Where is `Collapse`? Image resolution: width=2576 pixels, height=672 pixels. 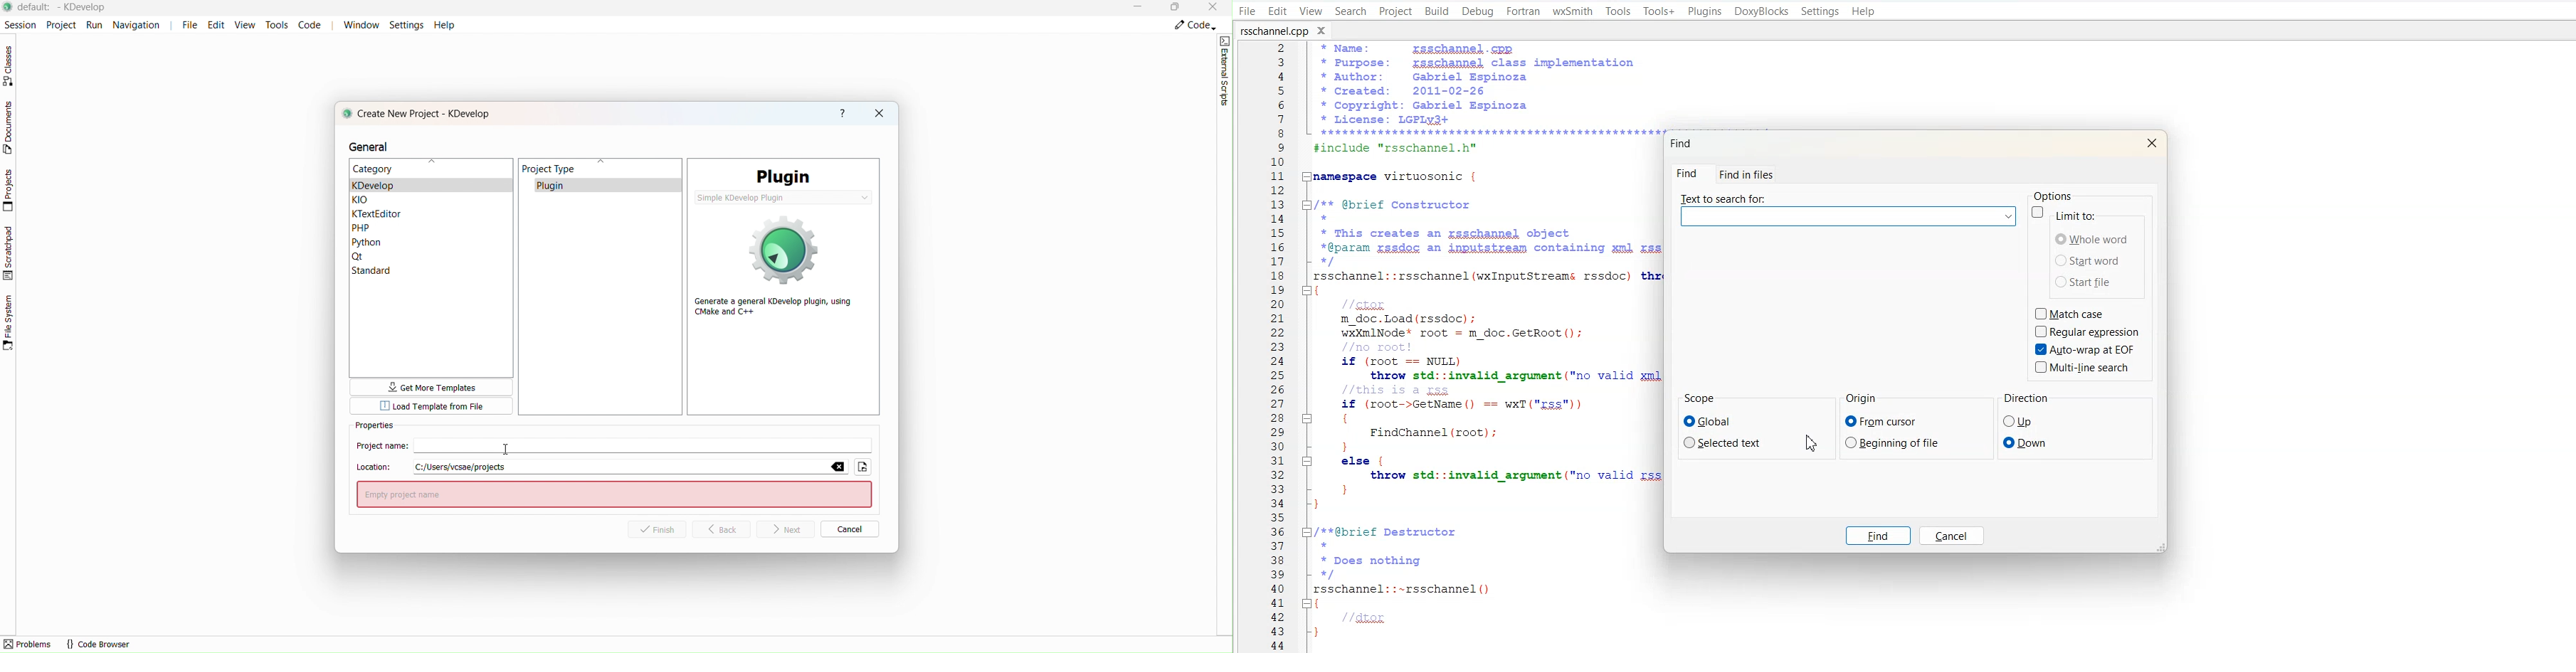
Collapse is located at coordinates (1307, 603).